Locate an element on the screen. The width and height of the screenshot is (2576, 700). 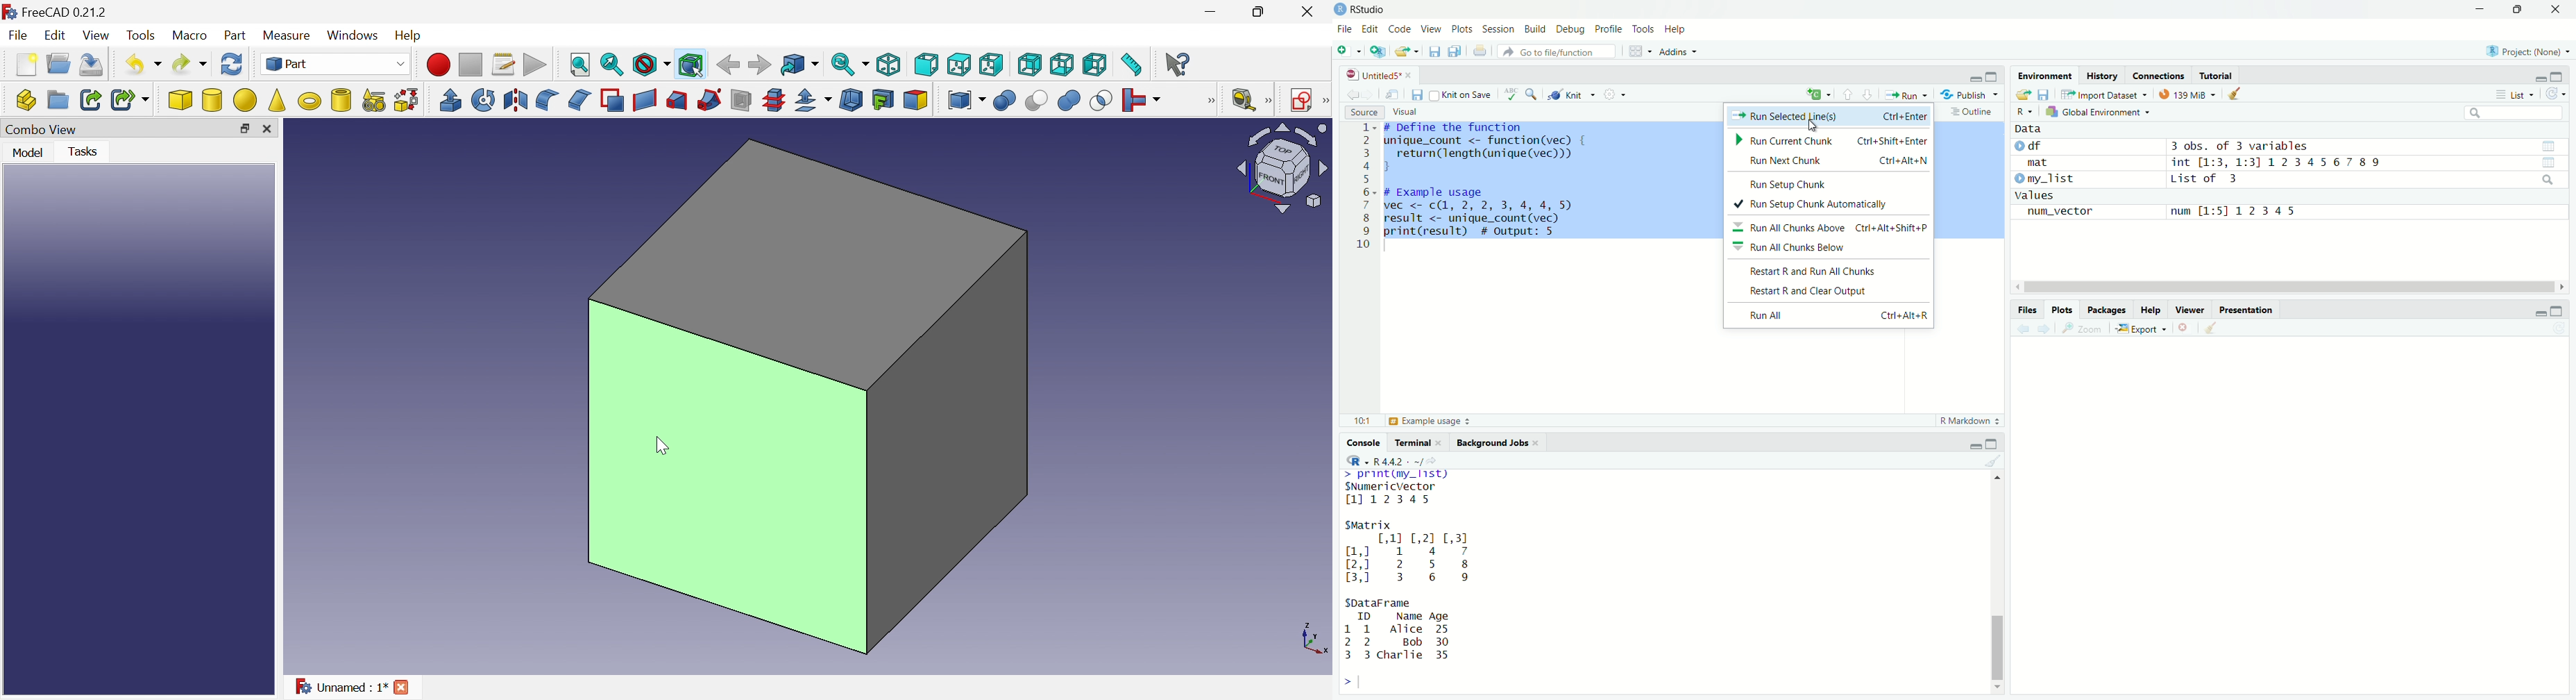
Revolve... is located at coordinates (483, 100).